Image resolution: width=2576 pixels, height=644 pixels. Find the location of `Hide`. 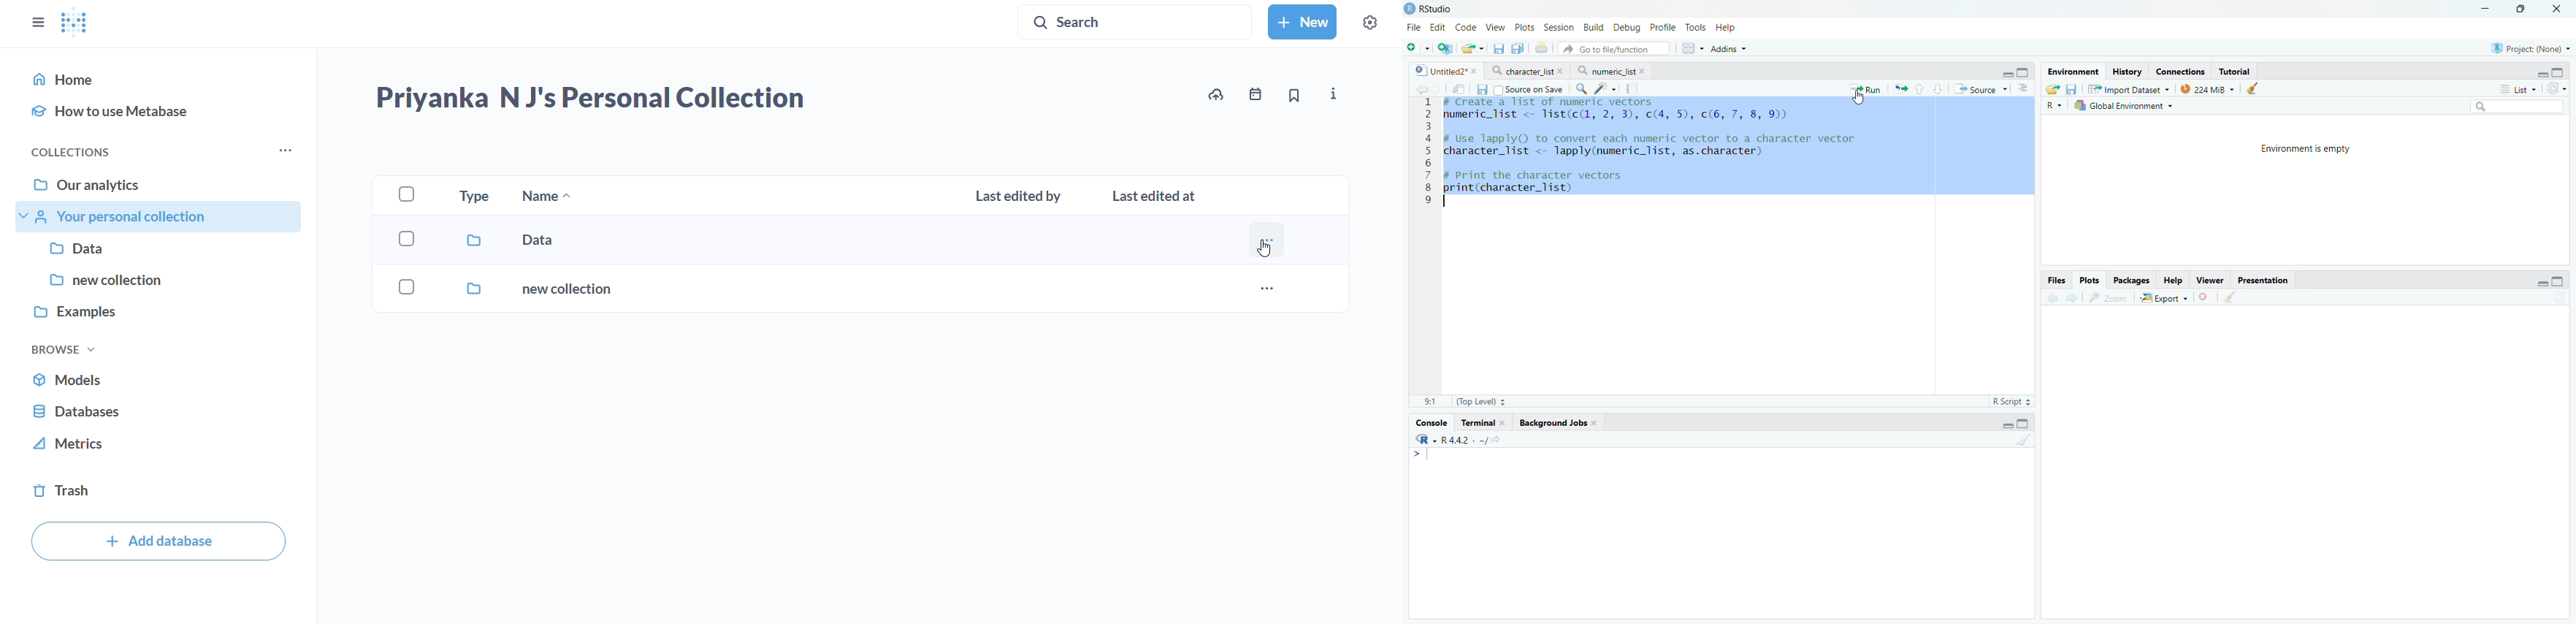

Hide is located at coordinates (2006, 424).